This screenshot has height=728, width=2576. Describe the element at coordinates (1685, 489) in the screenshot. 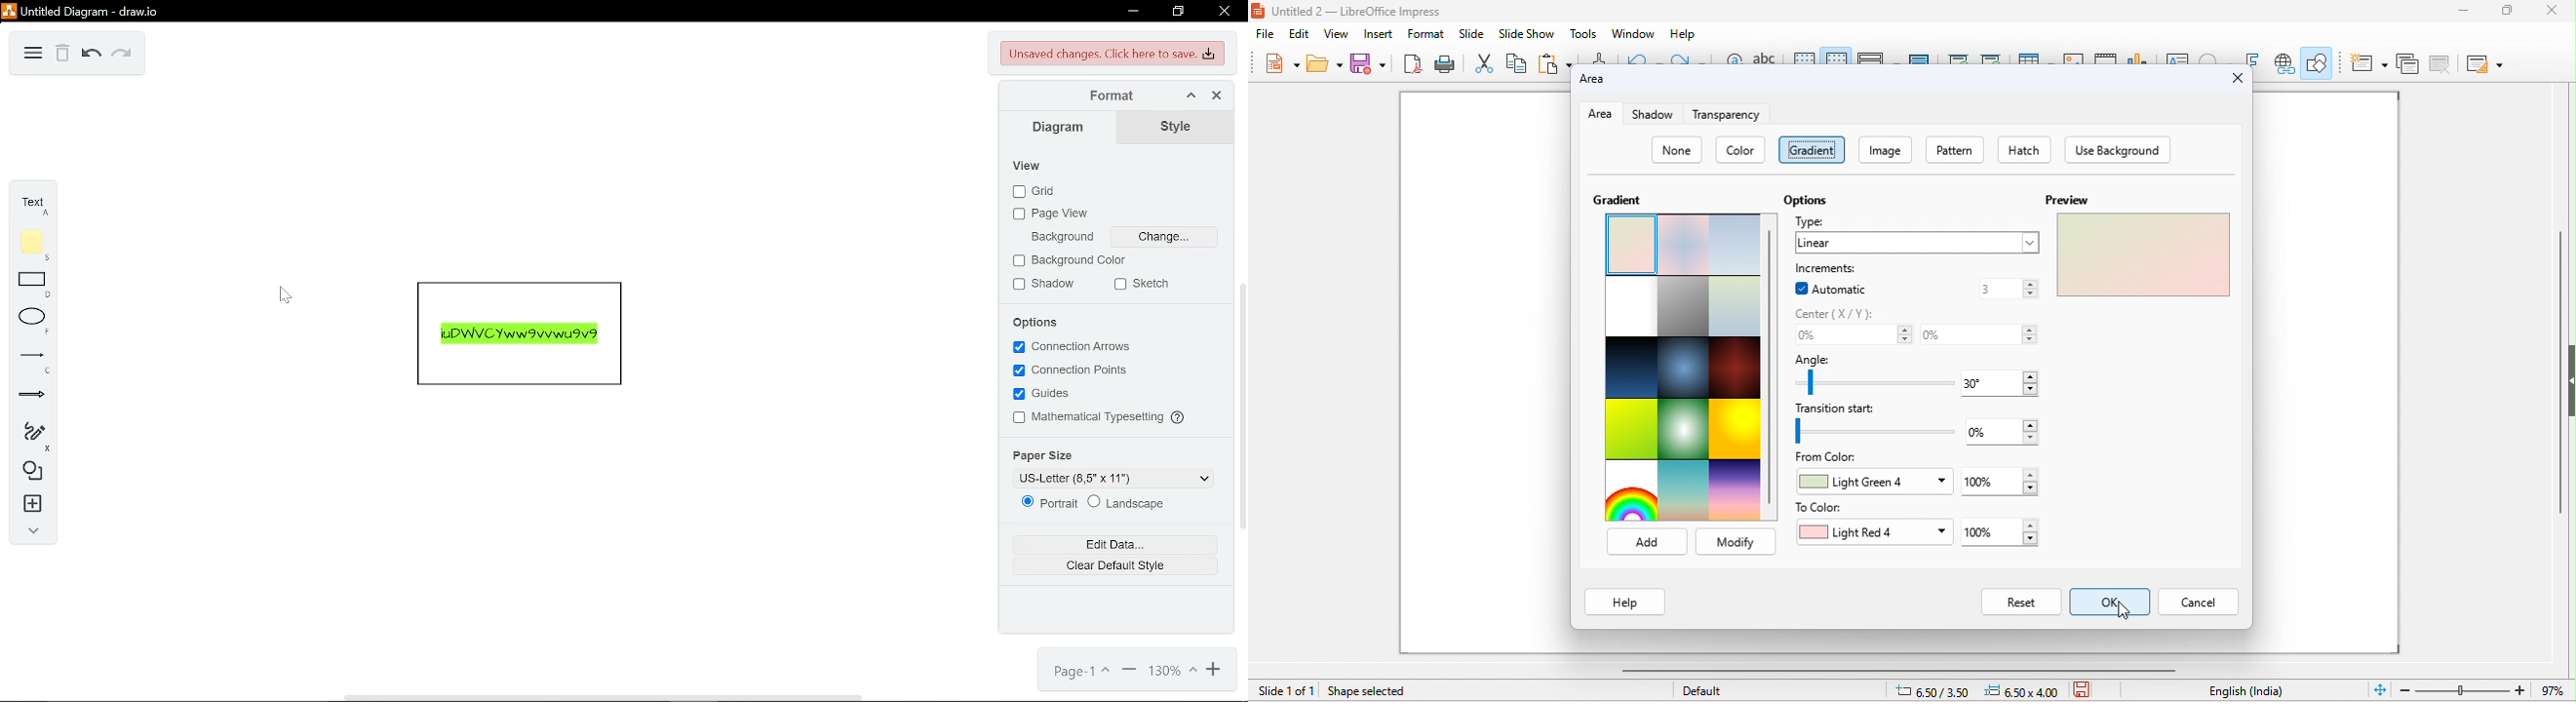

I see `Gradient option 14` at that location.